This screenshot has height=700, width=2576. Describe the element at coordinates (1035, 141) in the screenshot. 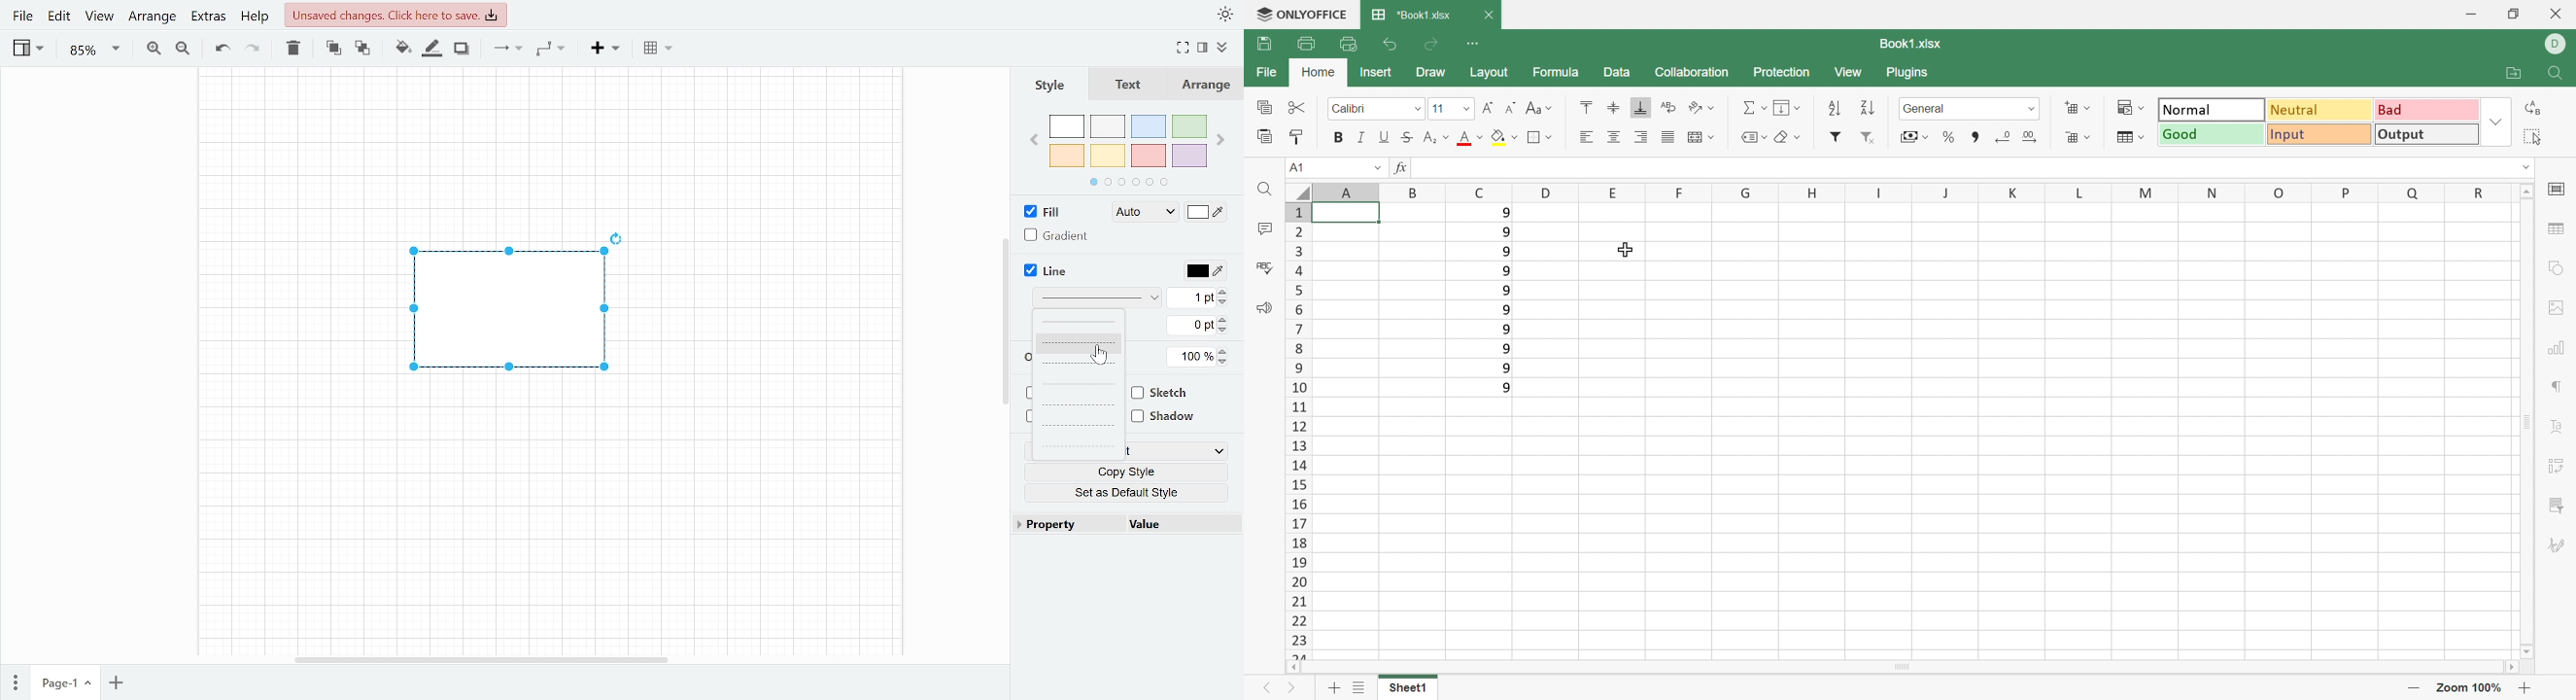

I see `Previous` at that location.